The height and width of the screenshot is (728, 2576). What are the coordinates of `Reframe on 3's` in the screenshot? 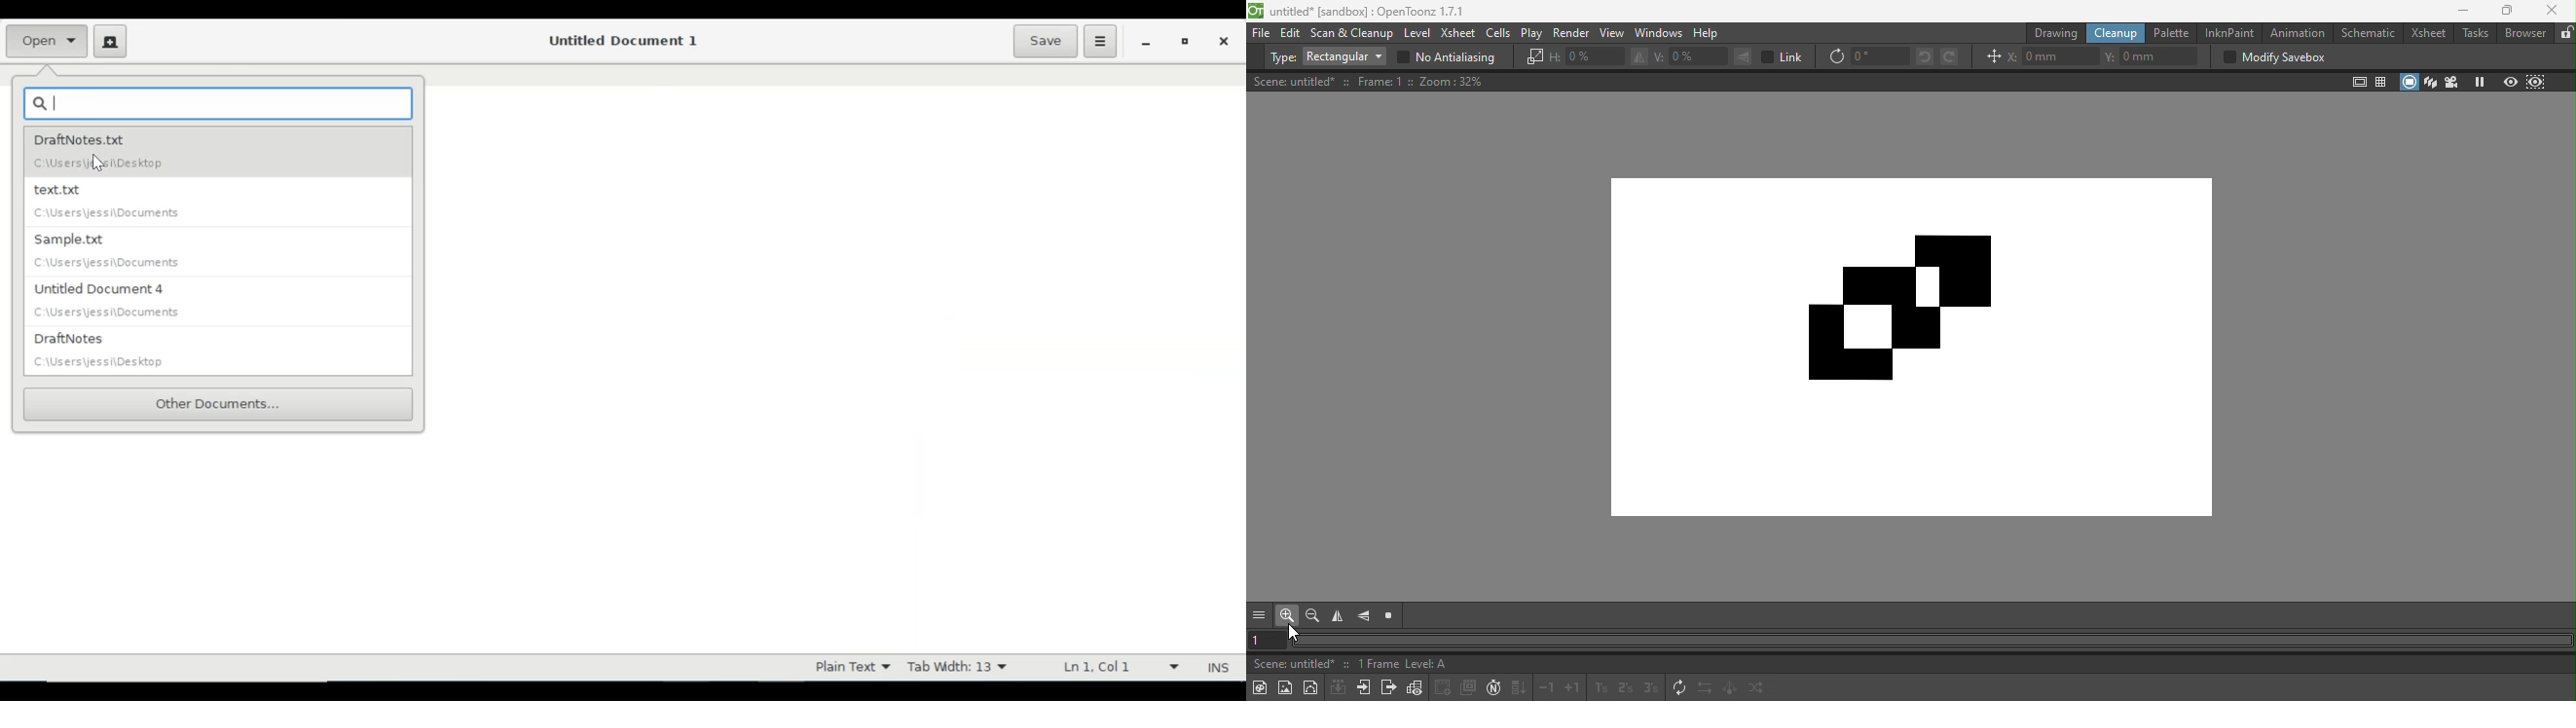 It's located at (1650, 686).